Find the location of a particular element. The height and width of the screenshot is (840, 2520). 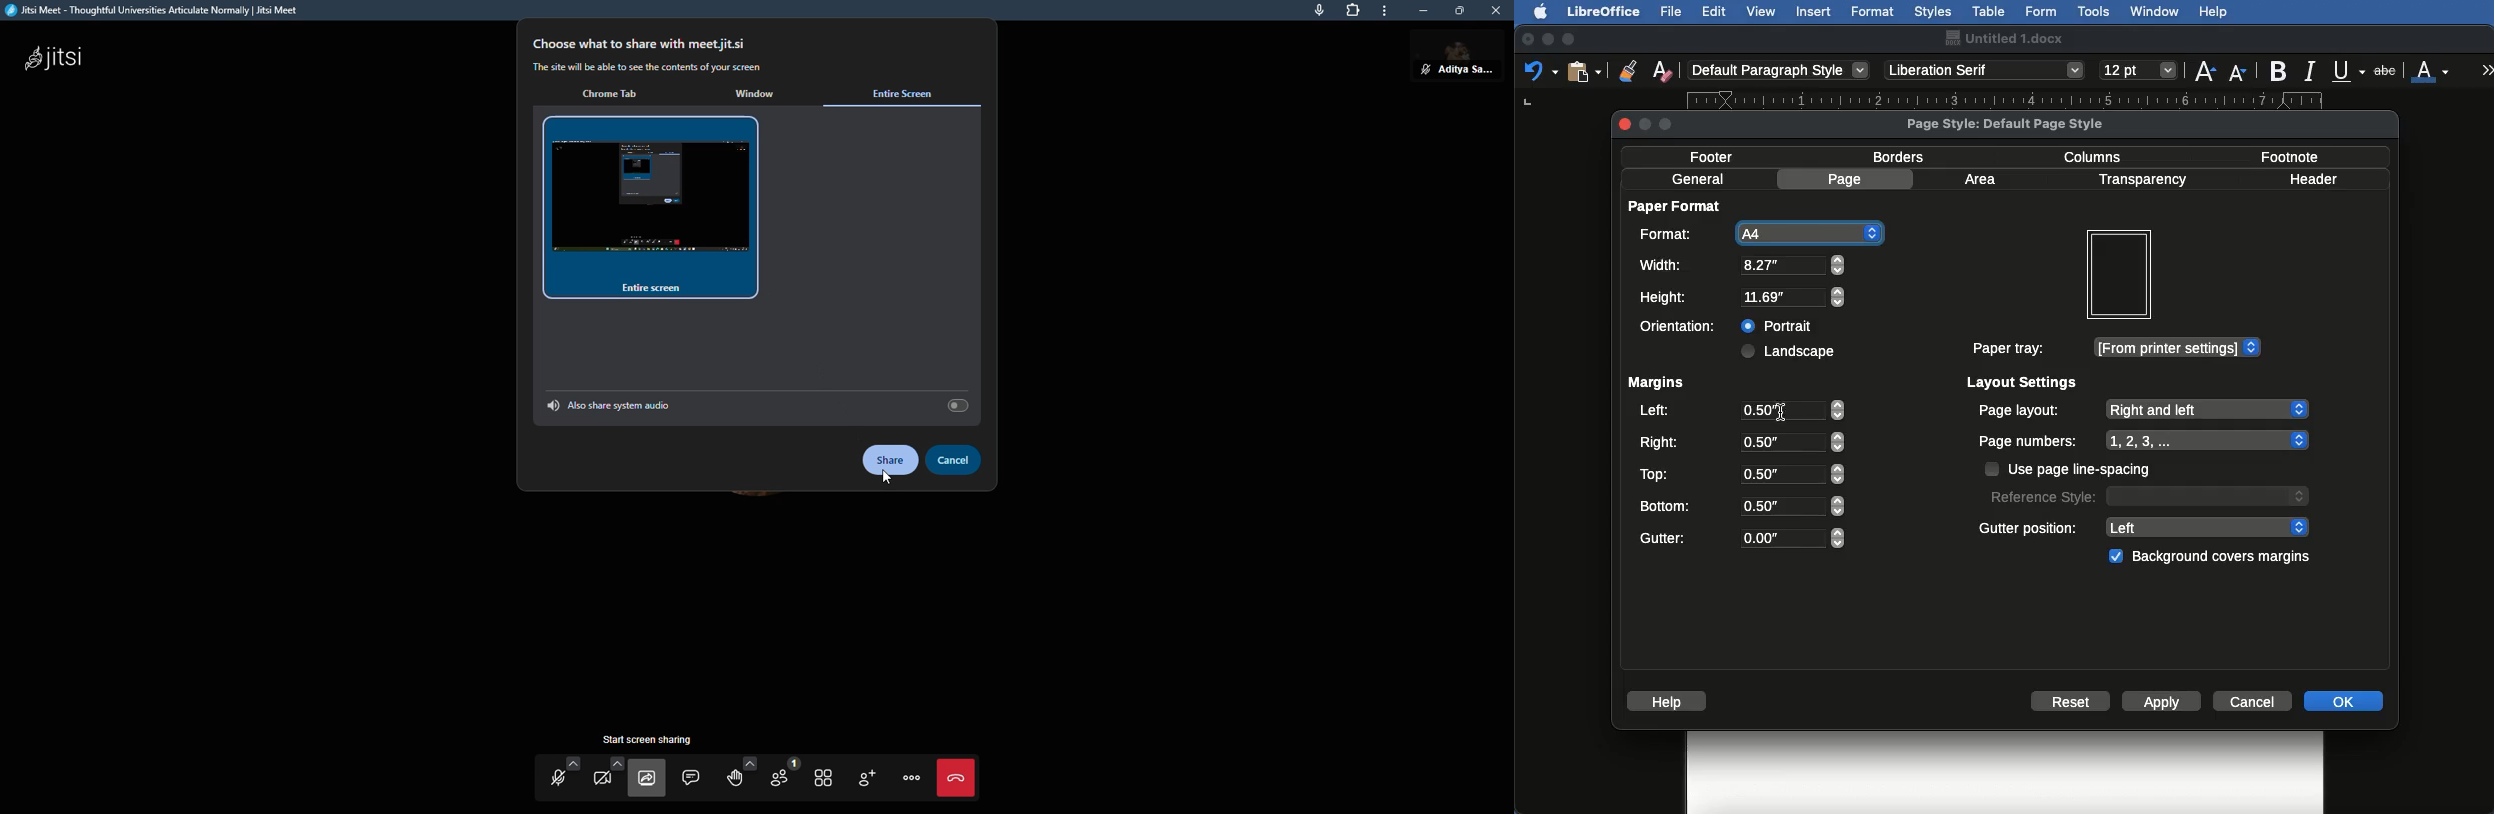

raise hand is located at coordinates (736, 779).